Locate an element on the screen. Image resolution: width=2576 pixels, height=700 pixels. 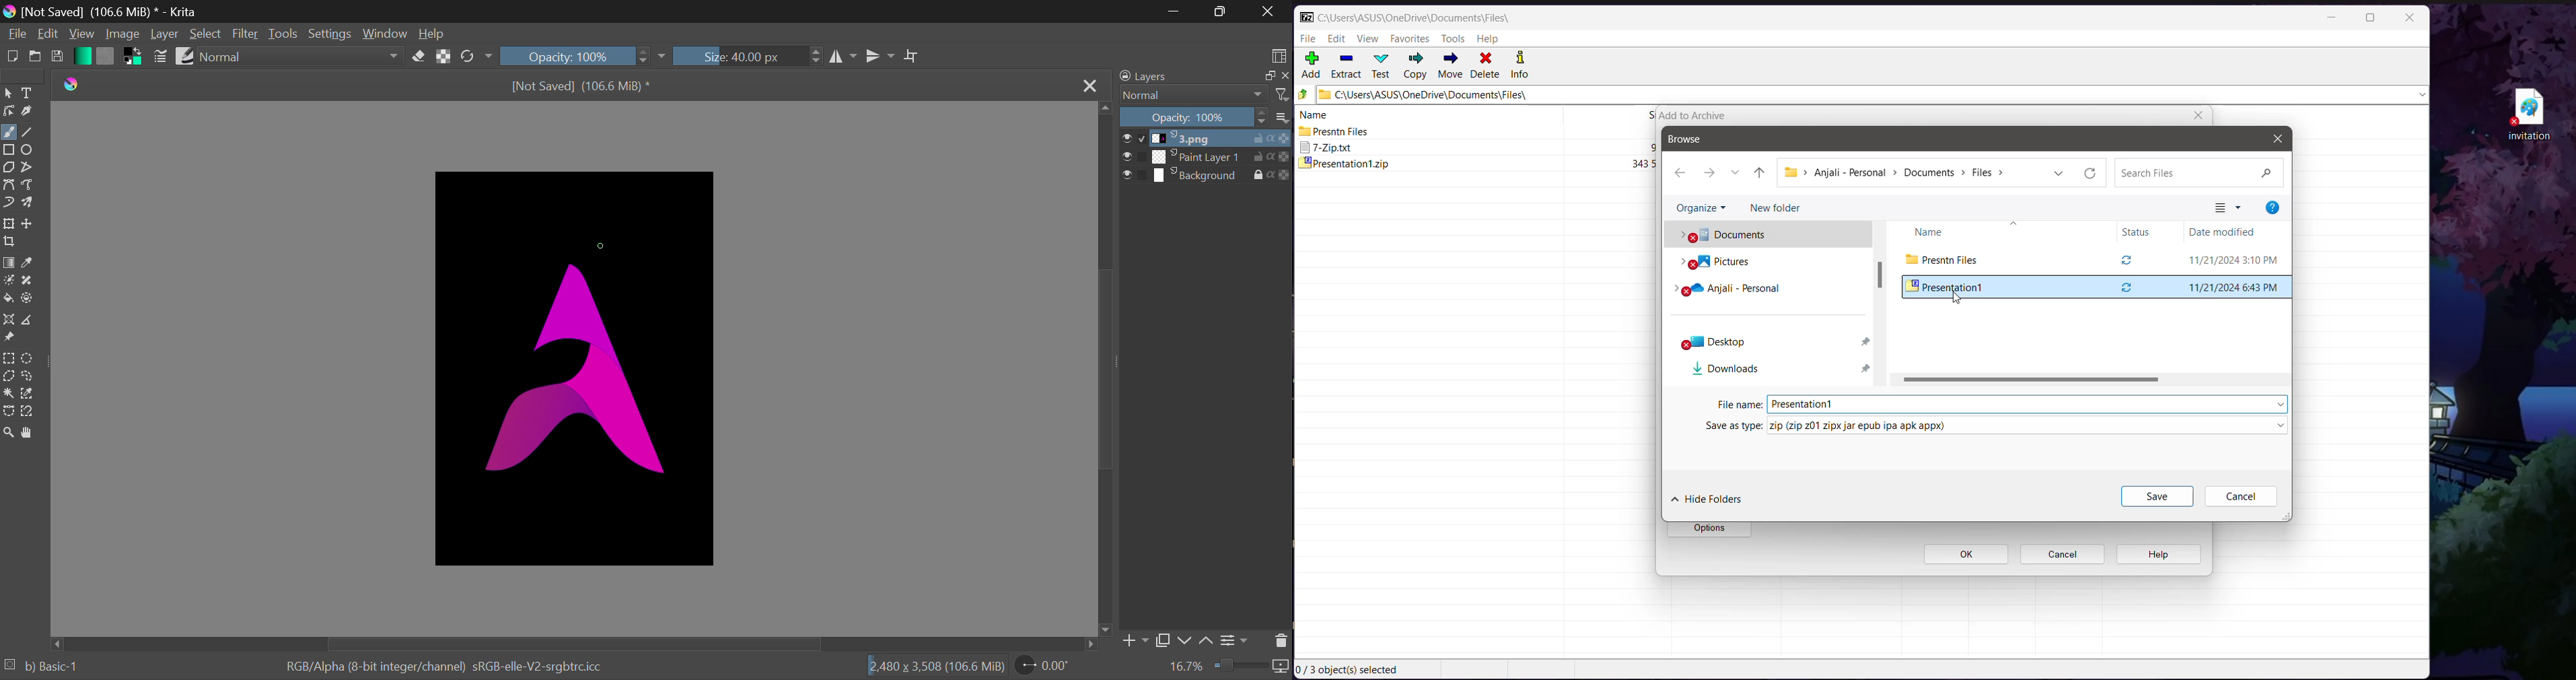
Save is located at coordinates (2158, 497).